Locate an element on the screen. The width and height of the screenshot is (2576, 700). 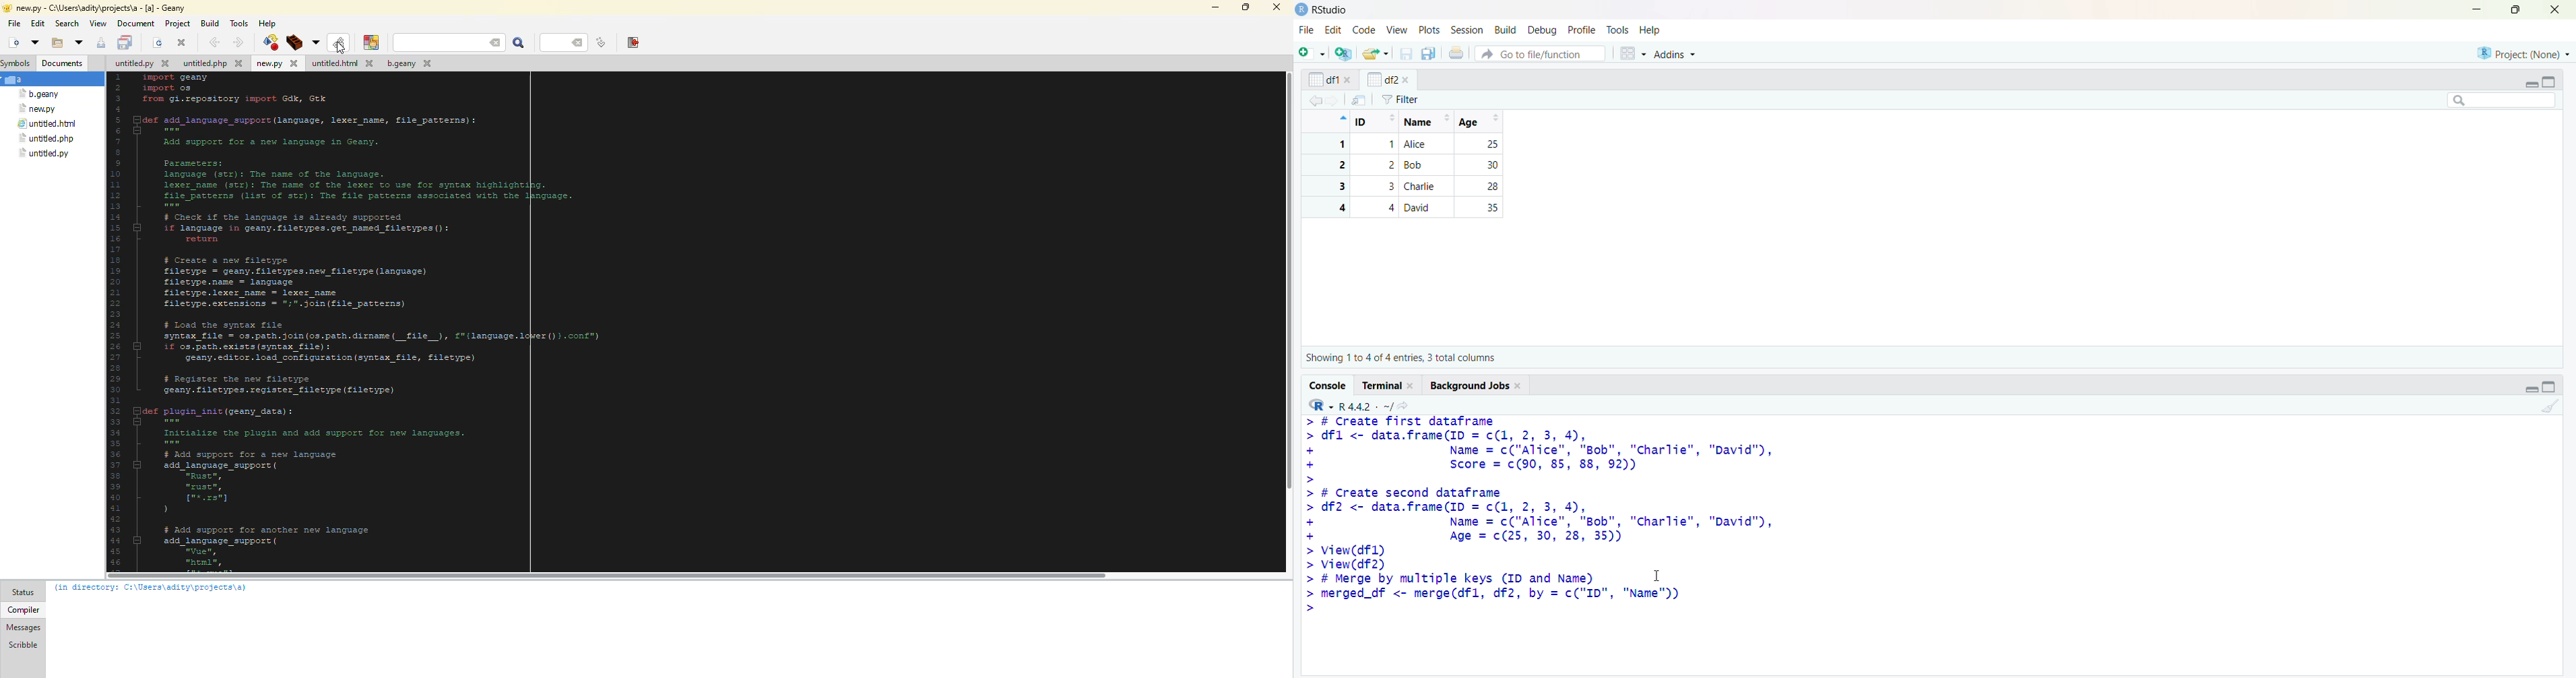
df2 is located at coordinates (1382, 79).